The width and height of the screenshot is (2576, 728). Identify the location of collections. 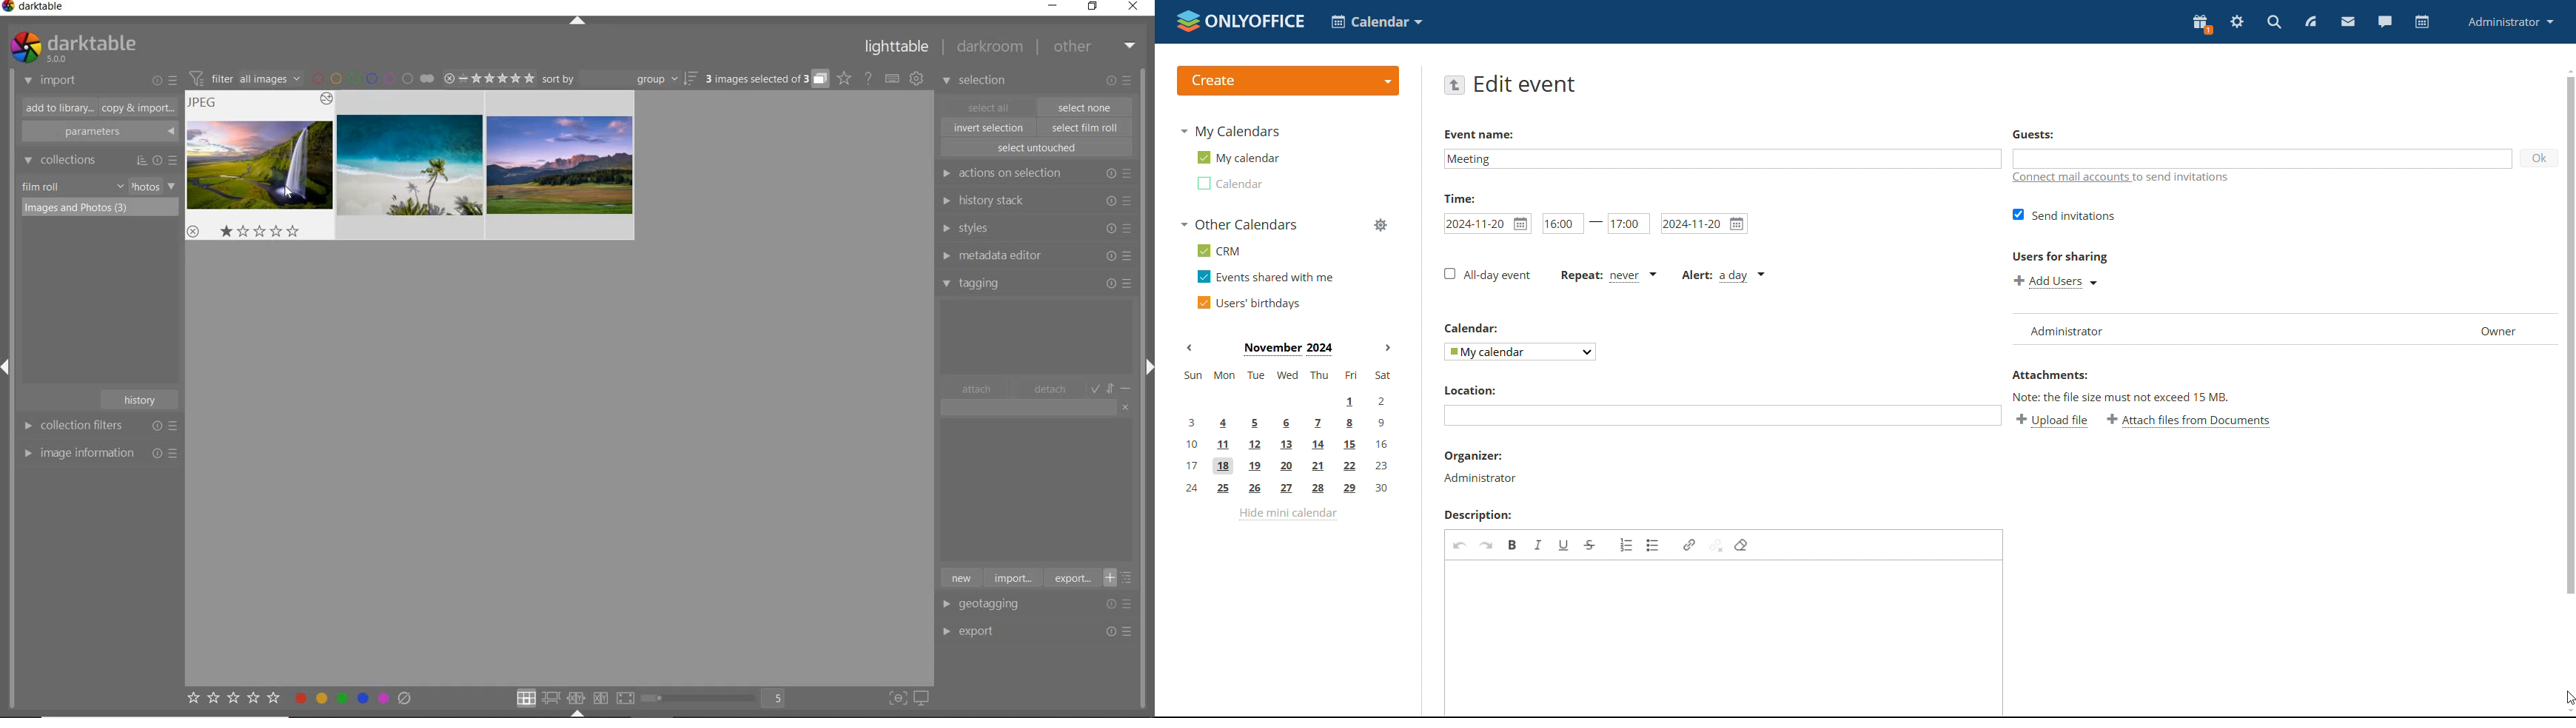
(98, 160).